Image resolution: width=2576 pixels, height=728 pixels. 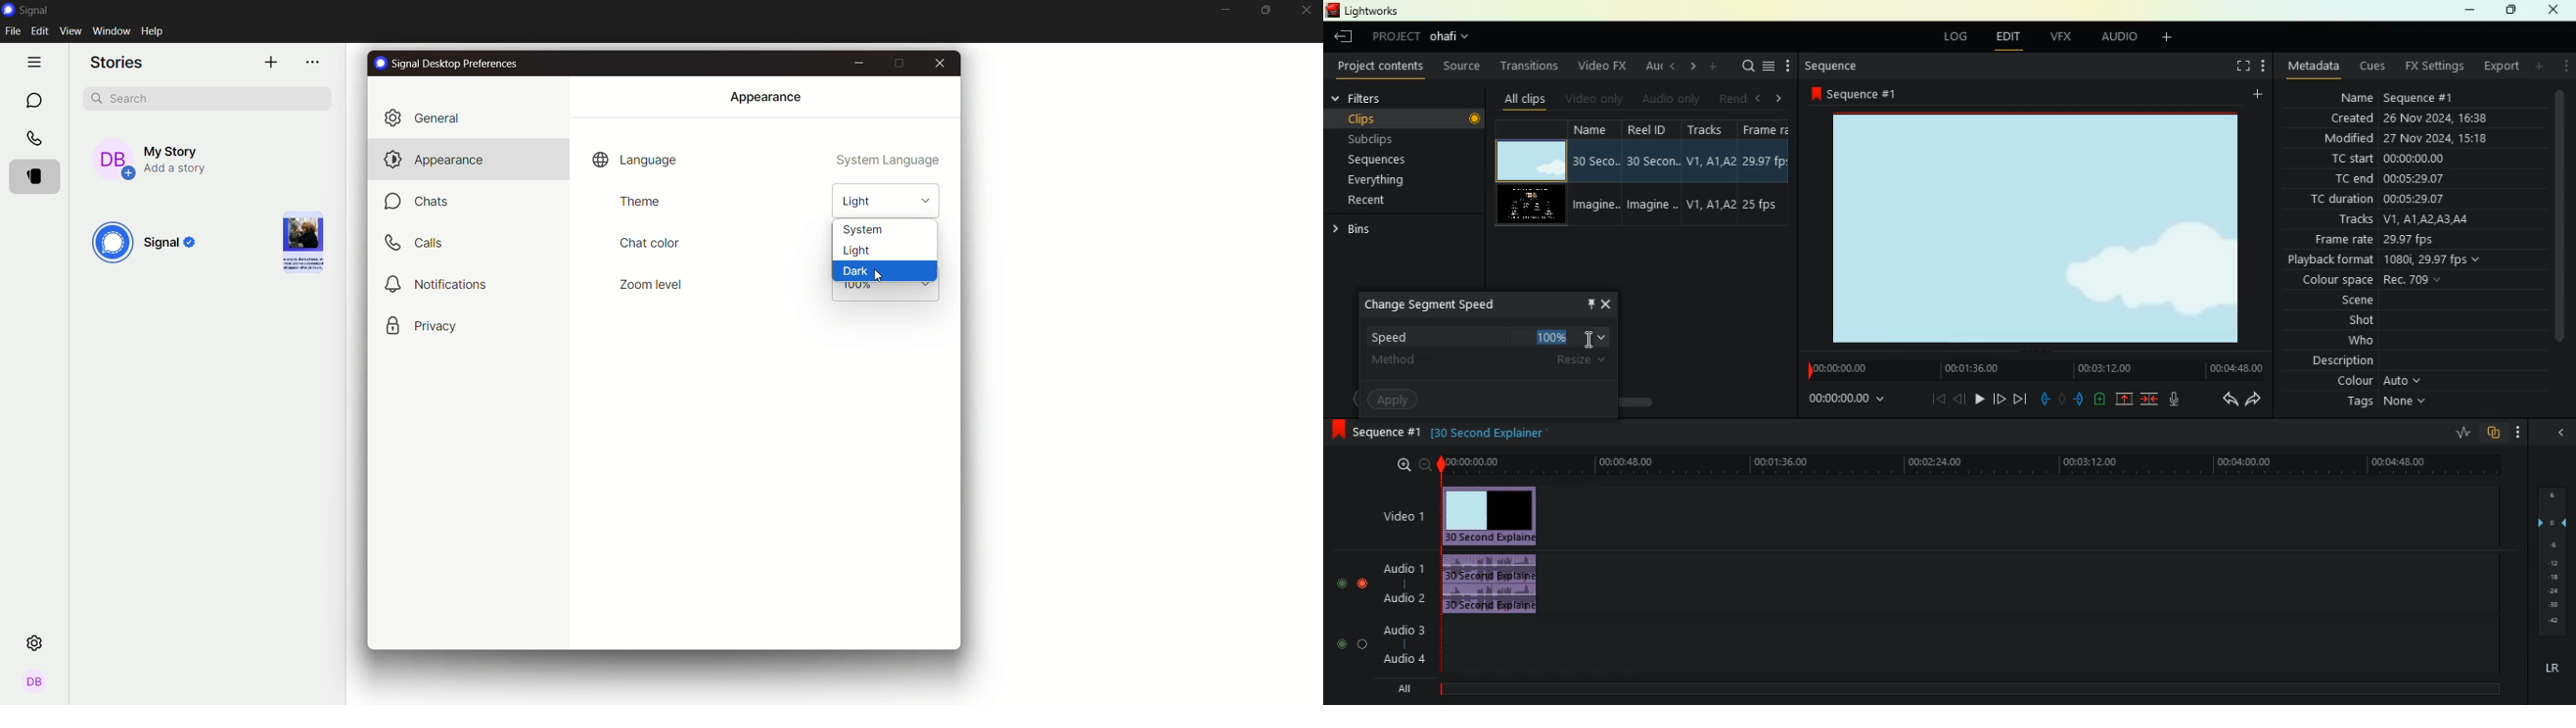 I want to click on selected number, so click(x=1553, y=336).